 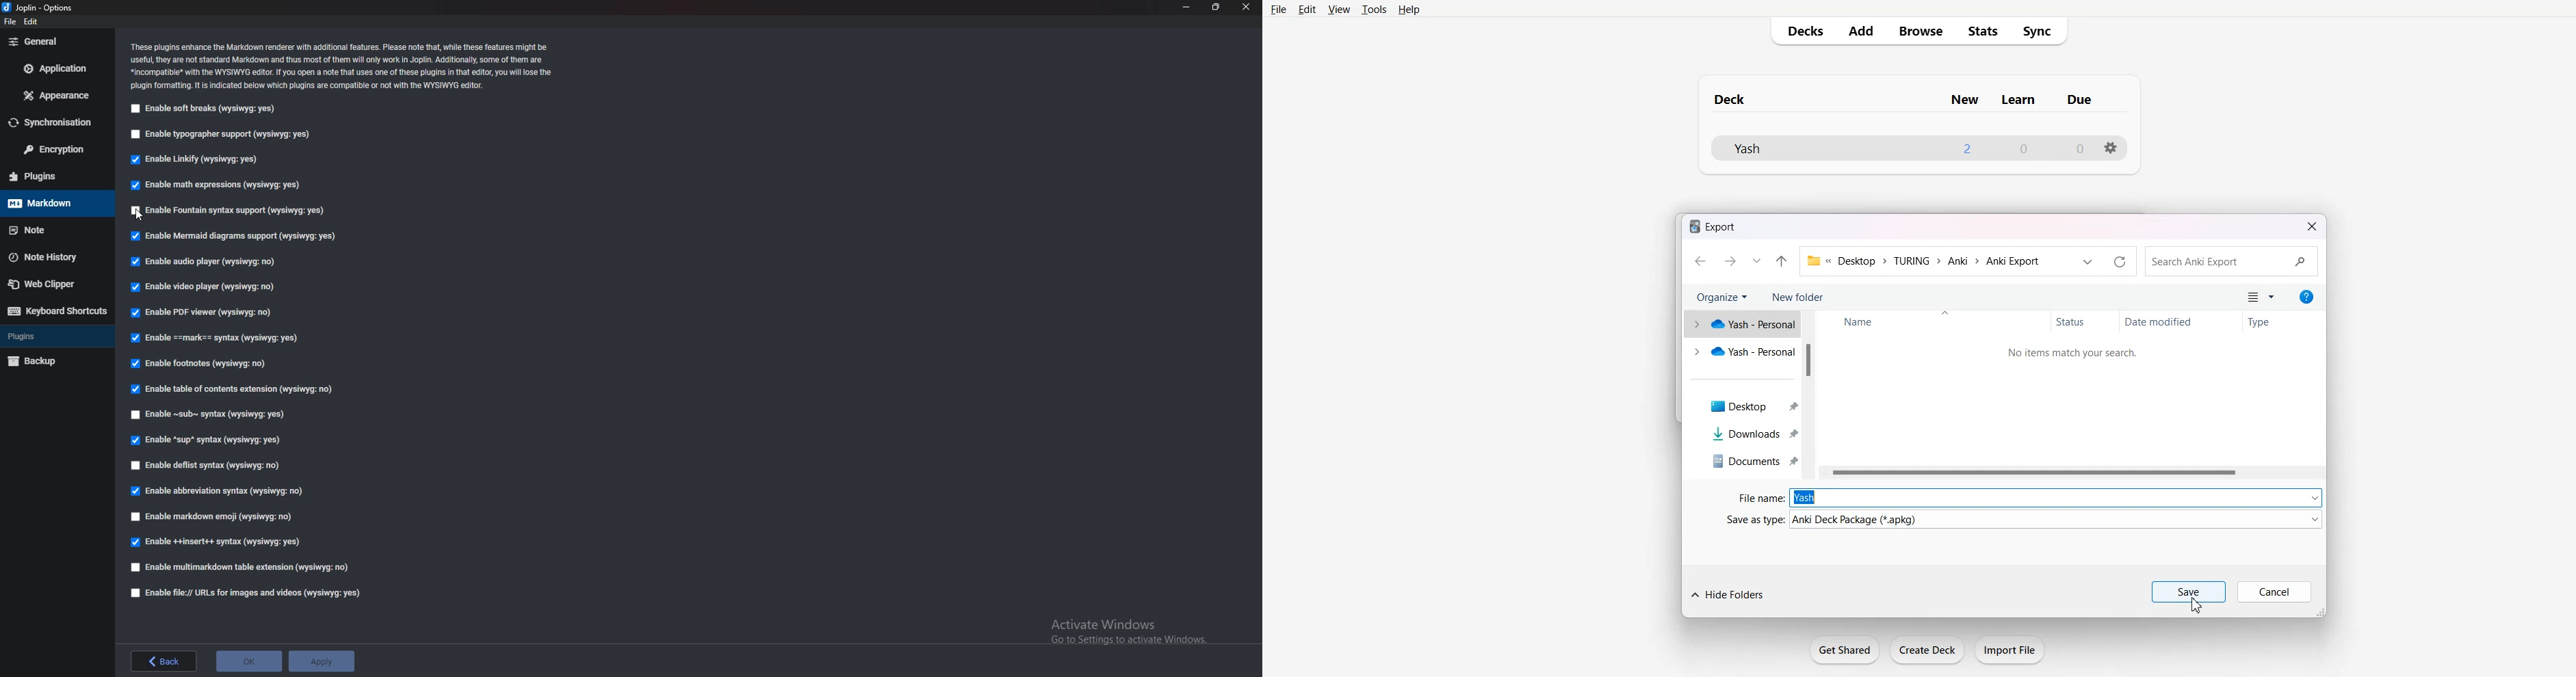 What do you see at coordinates (1246, 7) in the screenshot?
I see `close` at bounding box center [1246, 7].